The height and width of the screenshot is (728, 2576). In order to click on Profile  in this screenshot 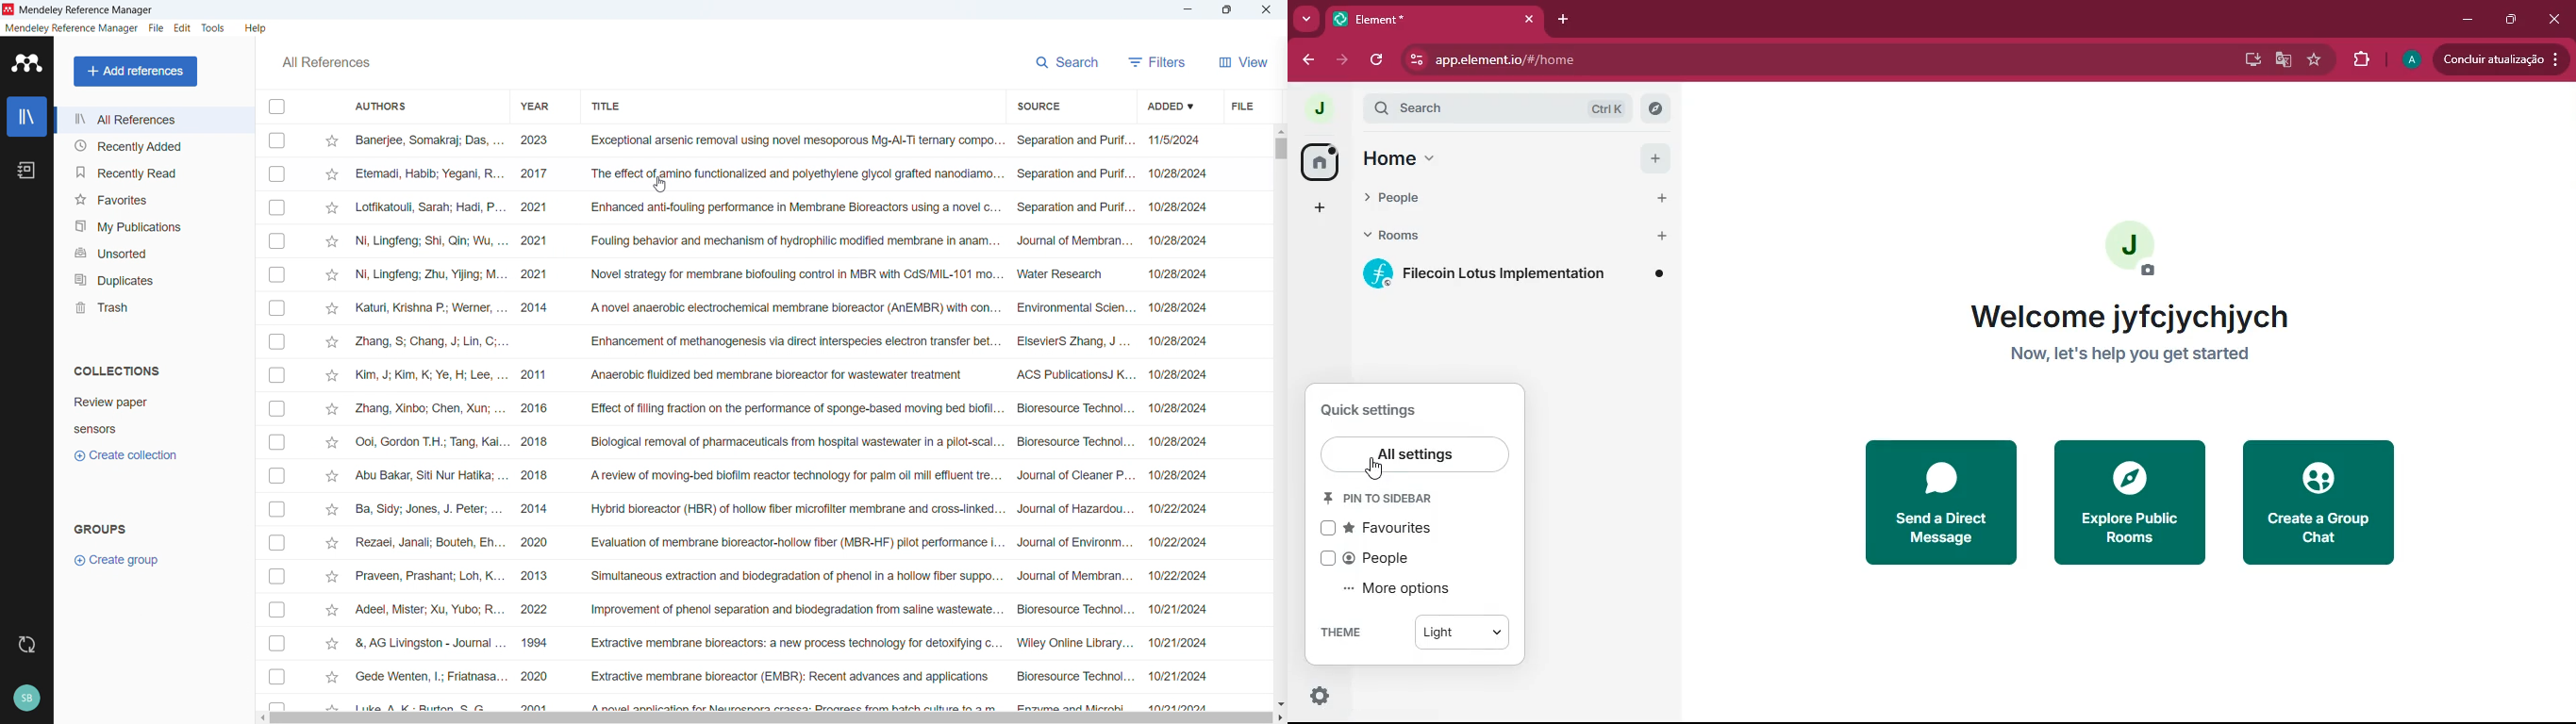, I will do `click(26, 699)`.